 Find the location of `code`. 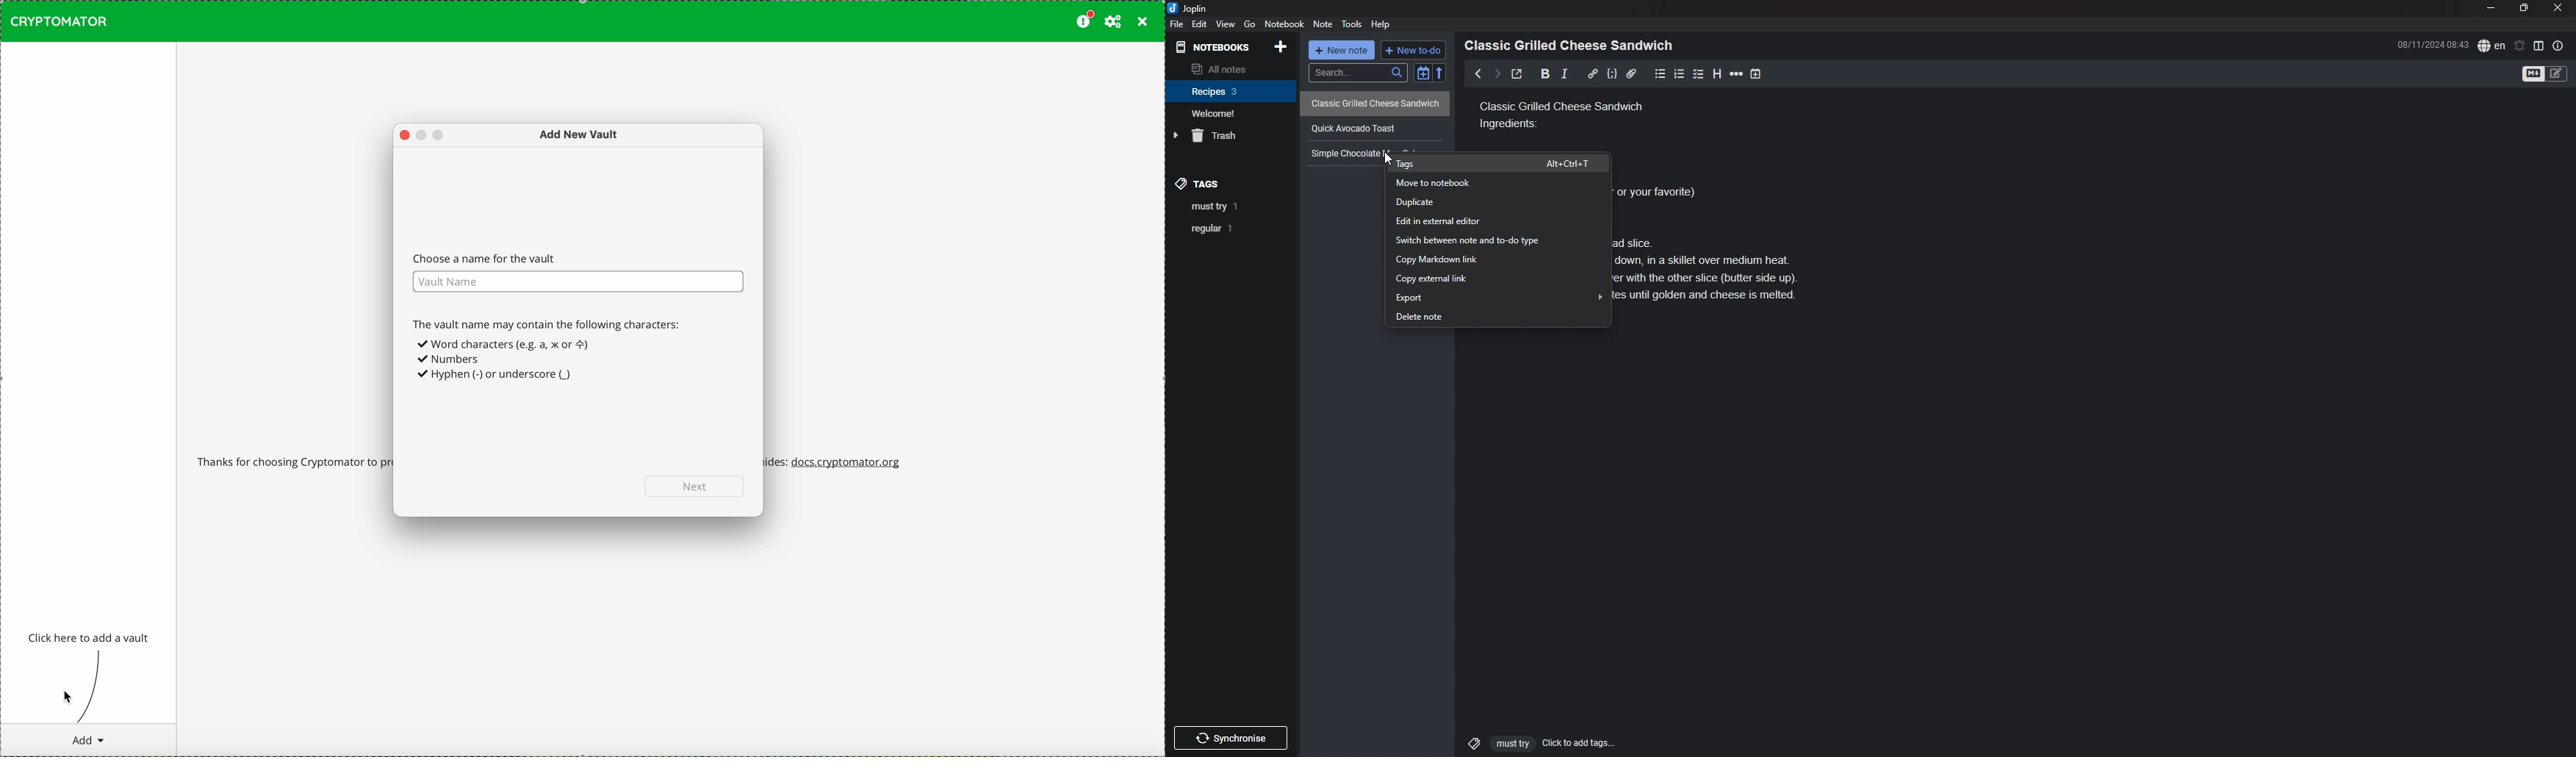

code is located at coordinates (1611, 73).